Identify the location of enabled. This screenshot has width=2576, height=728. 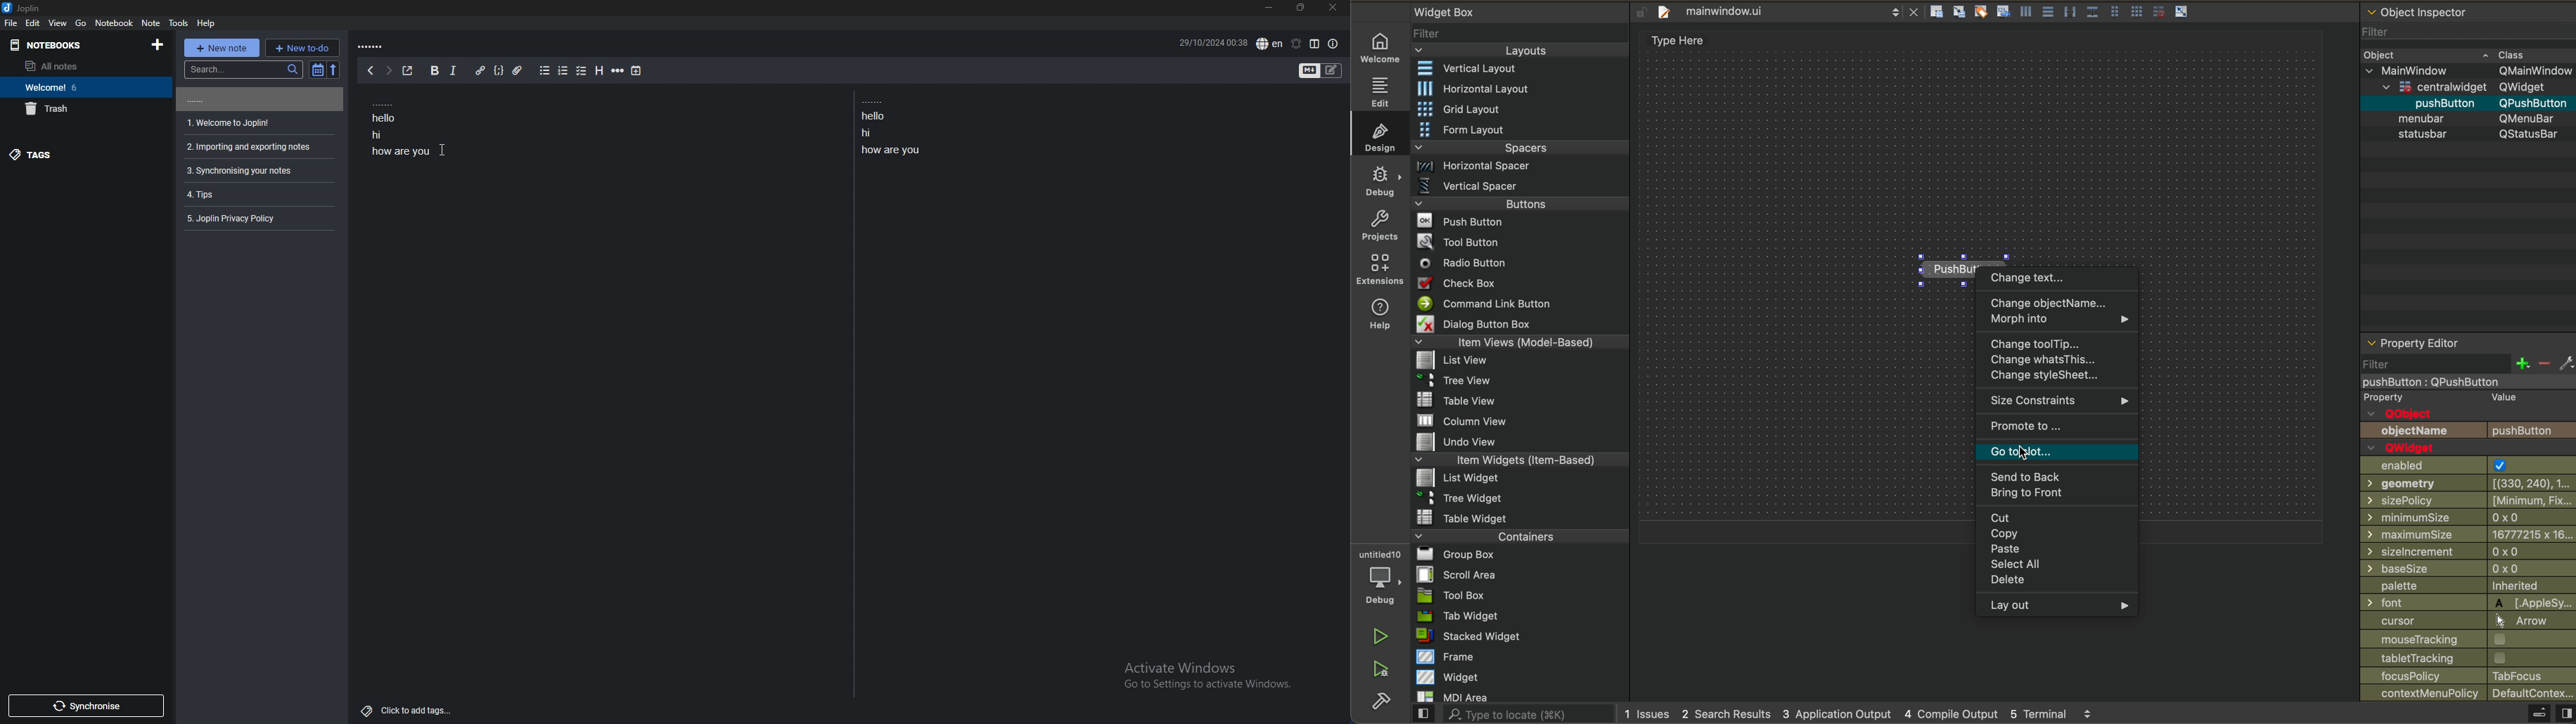
(2467, 465).